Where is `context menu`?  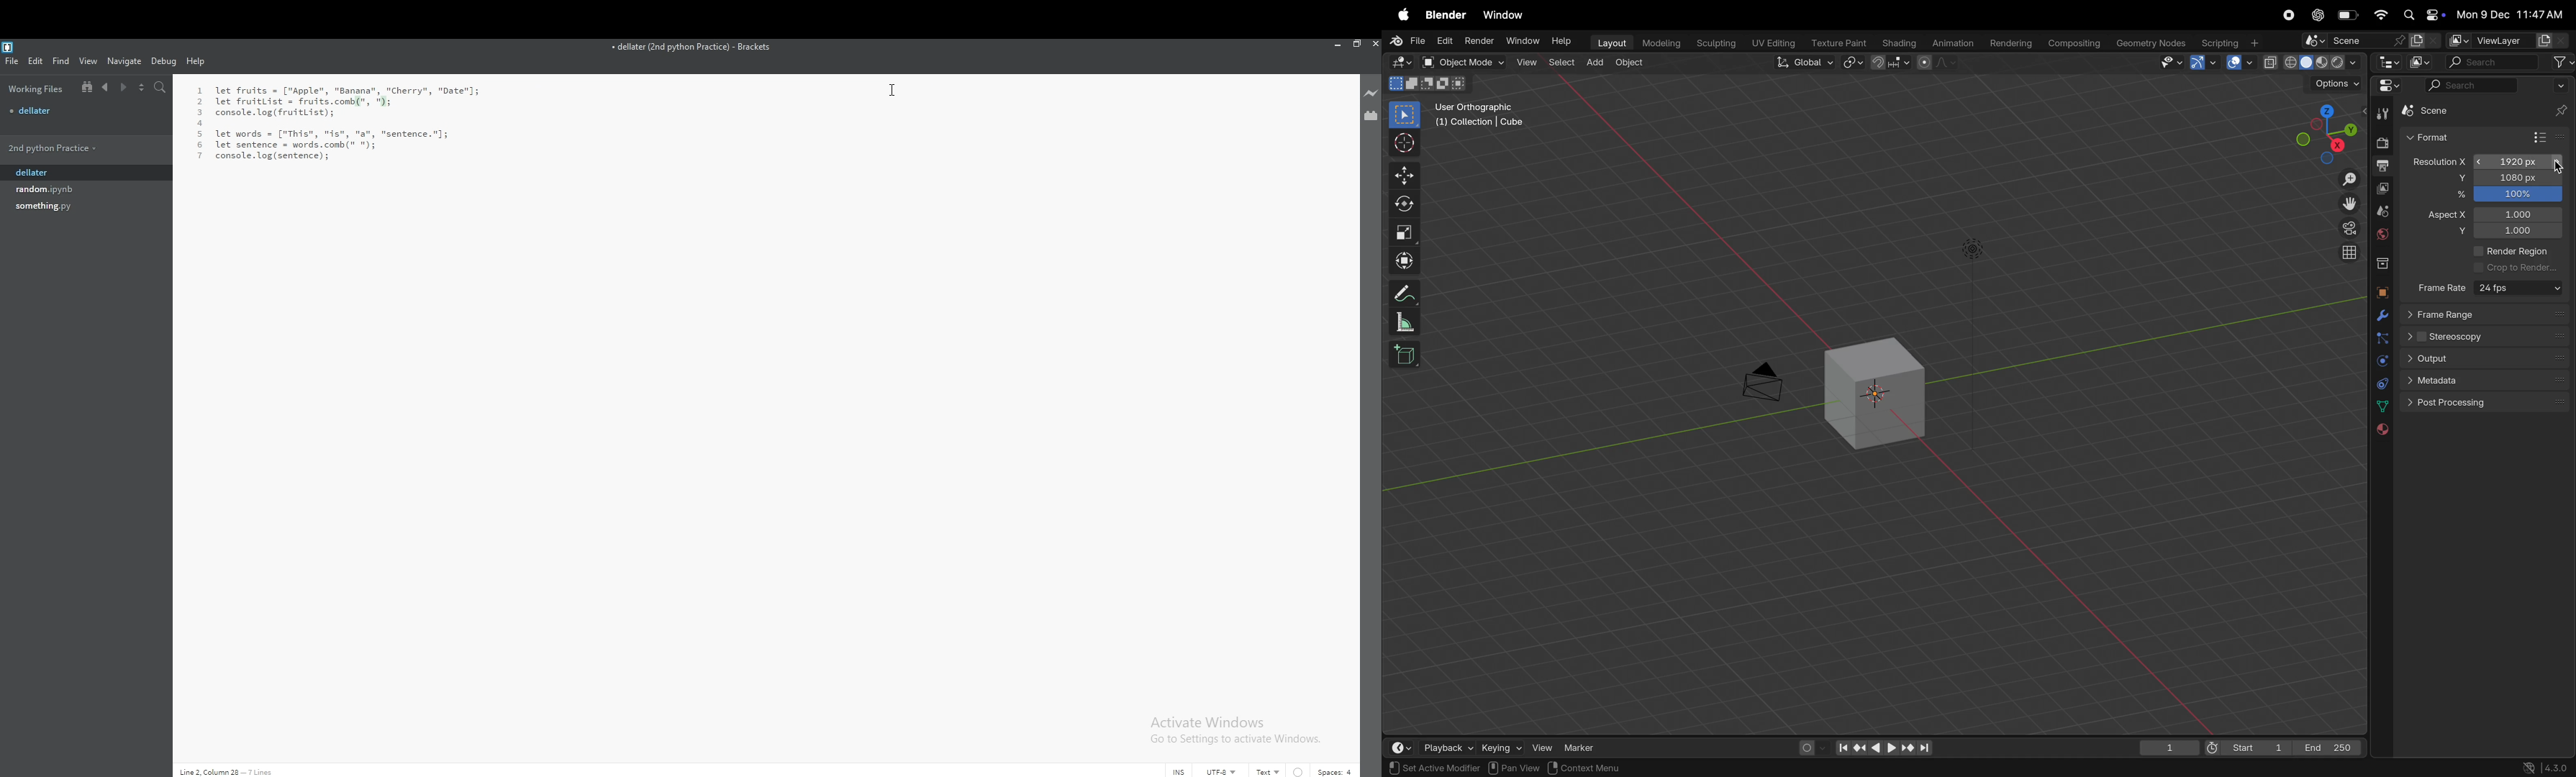
context menu is located at coordinates (1582, 767).